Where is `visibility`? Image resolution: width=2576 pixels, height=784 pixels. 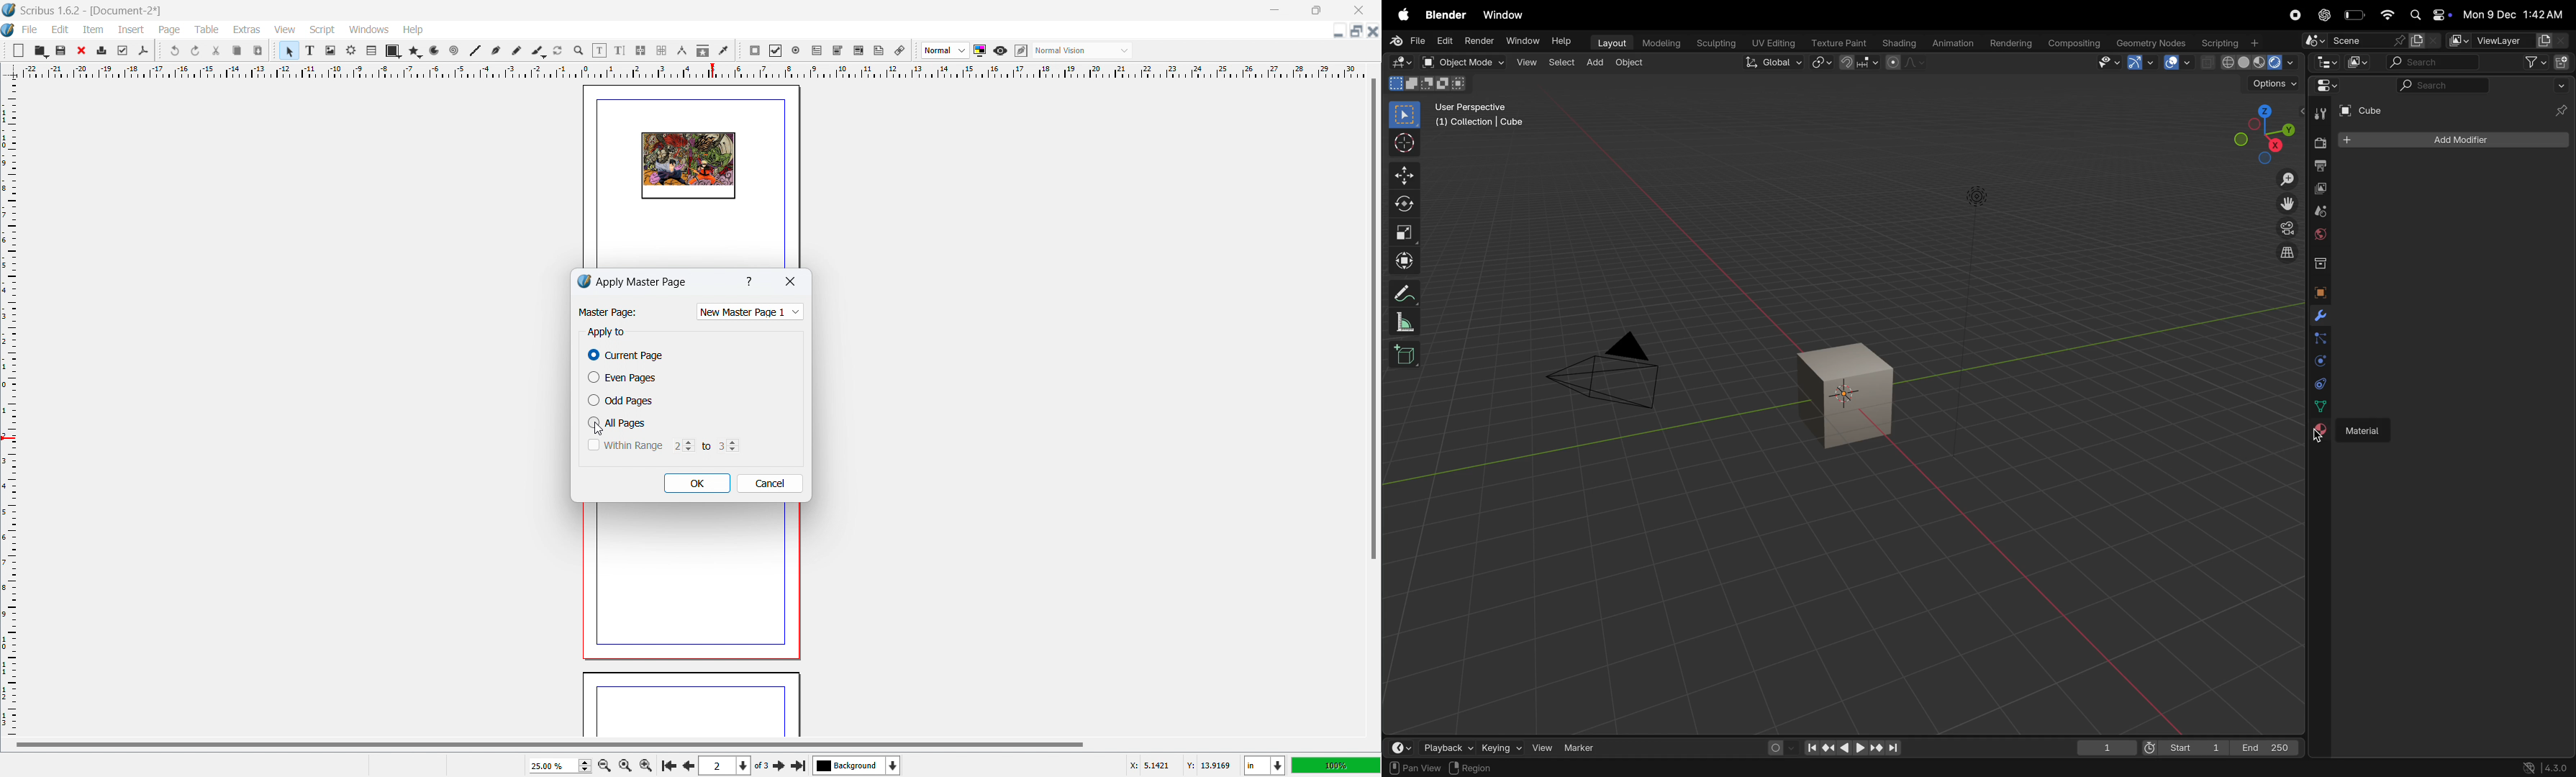
visibility is located at coordinates (2109, 62).